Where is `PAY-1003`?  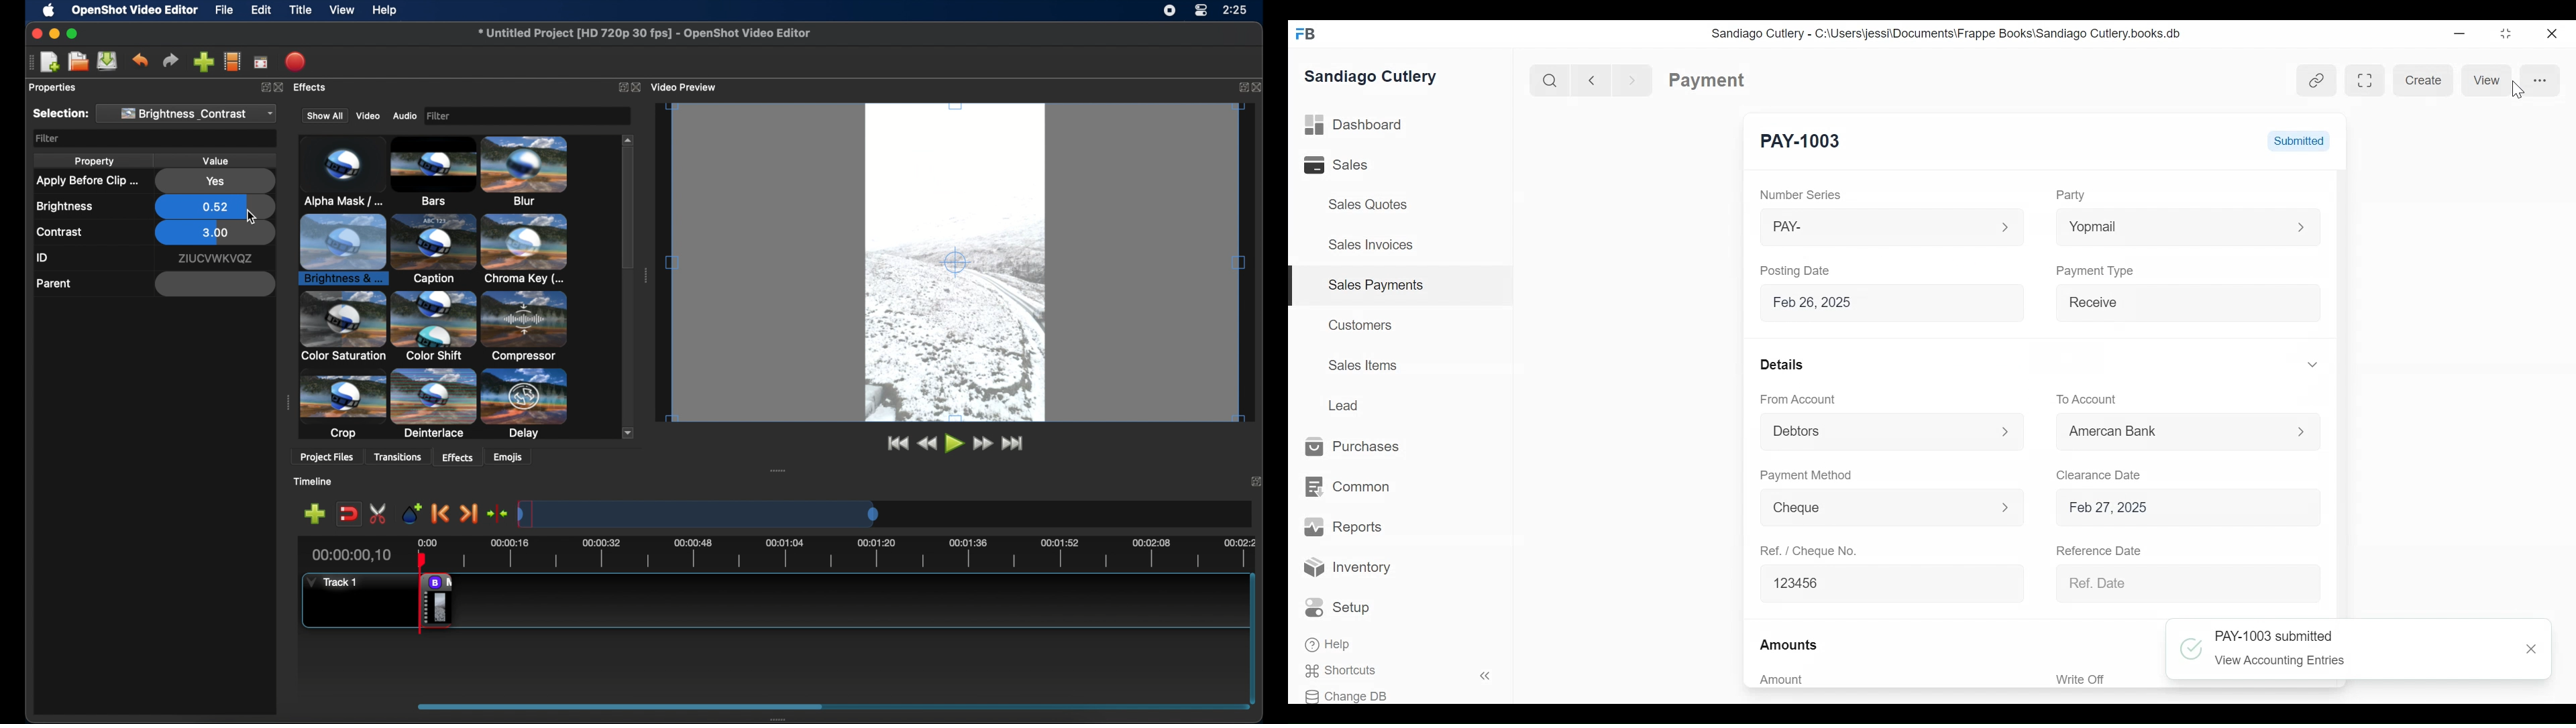
PAY-1003 is located at coordinates (1801, 141).